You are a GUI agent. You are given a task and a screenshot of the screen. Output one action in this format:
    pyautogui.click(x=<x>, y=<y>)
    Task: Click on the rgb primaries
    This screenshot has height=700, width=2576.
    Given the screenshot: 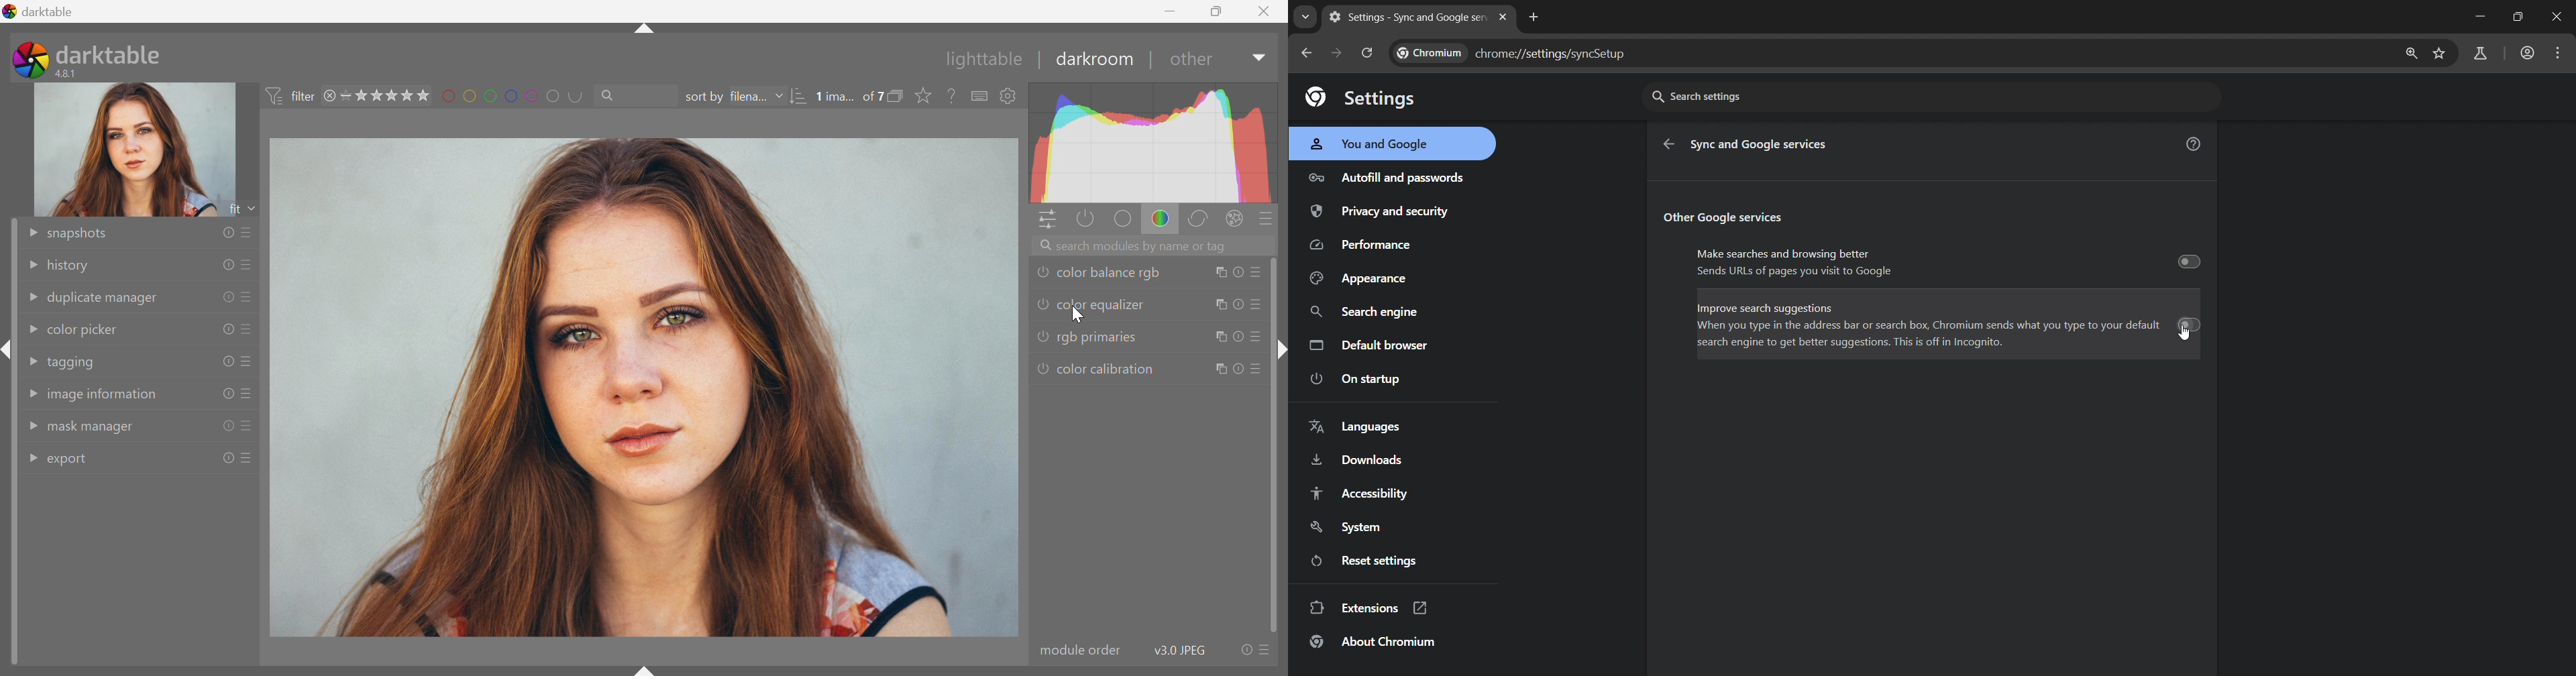 What is the action you would take?
    pyautogui.click(x=1097, y=339)
    